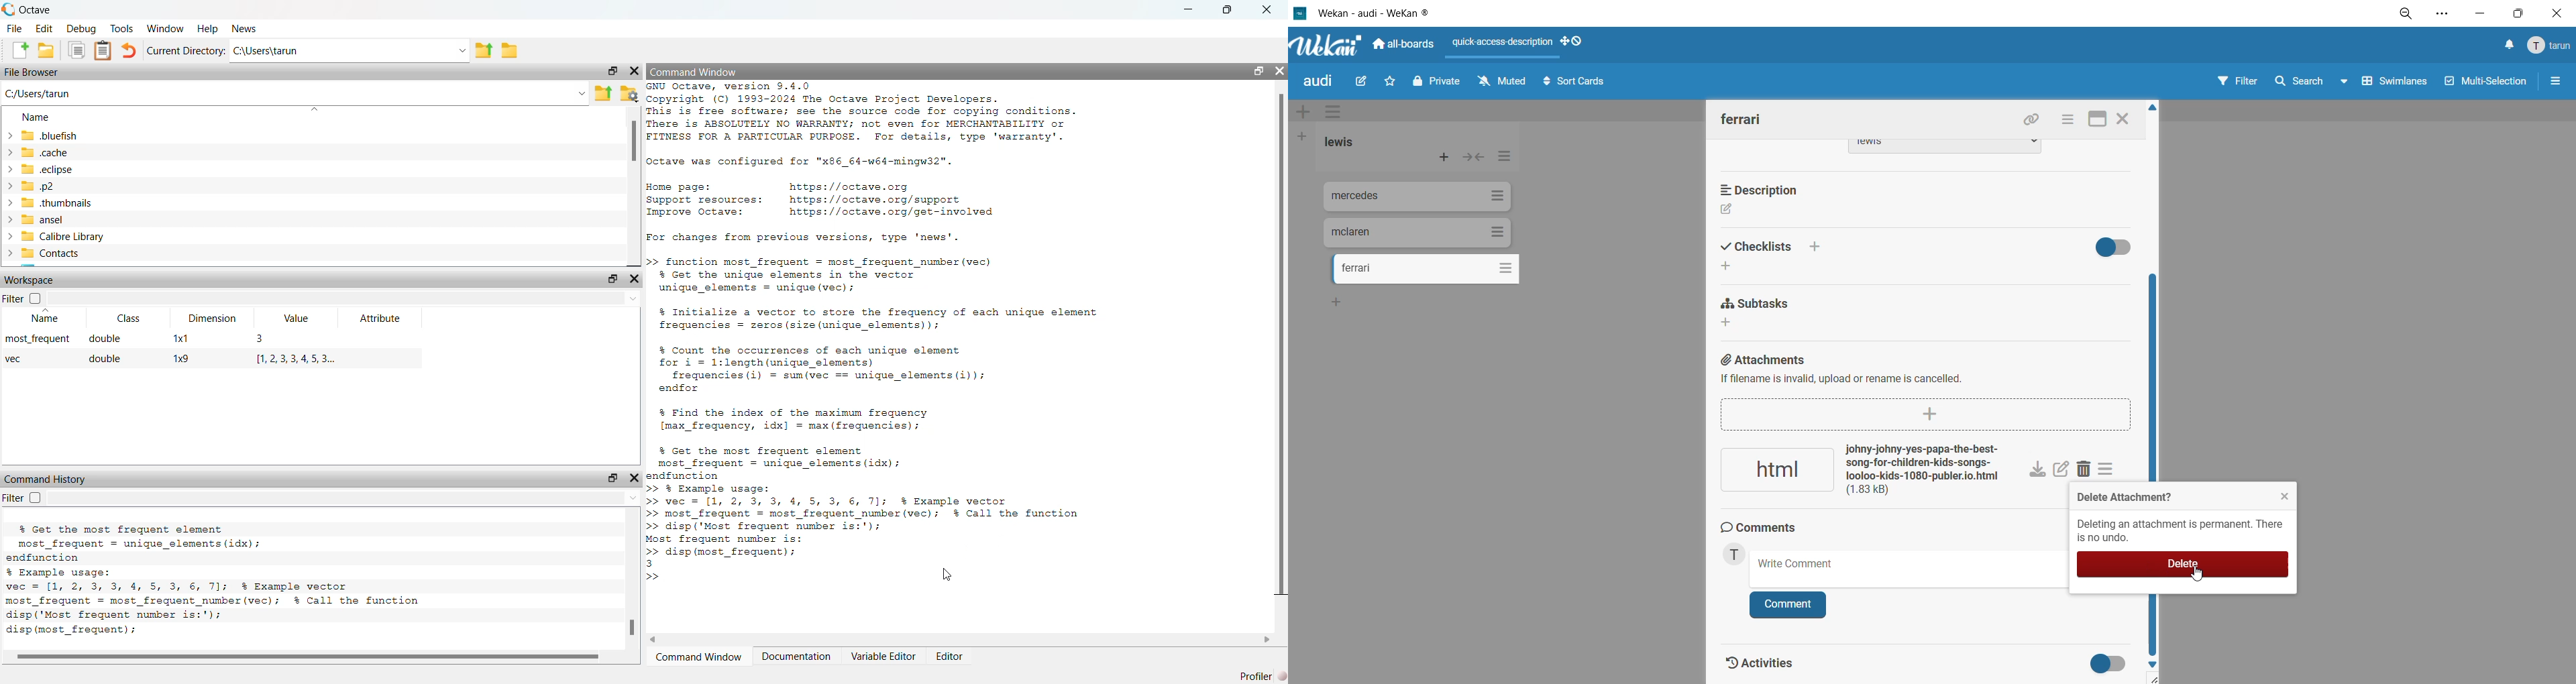 This screenshot has height=700, width=2576. Describe the element at coordinates (1925, 414) in the screenshot. I see `add attachment` at that location.